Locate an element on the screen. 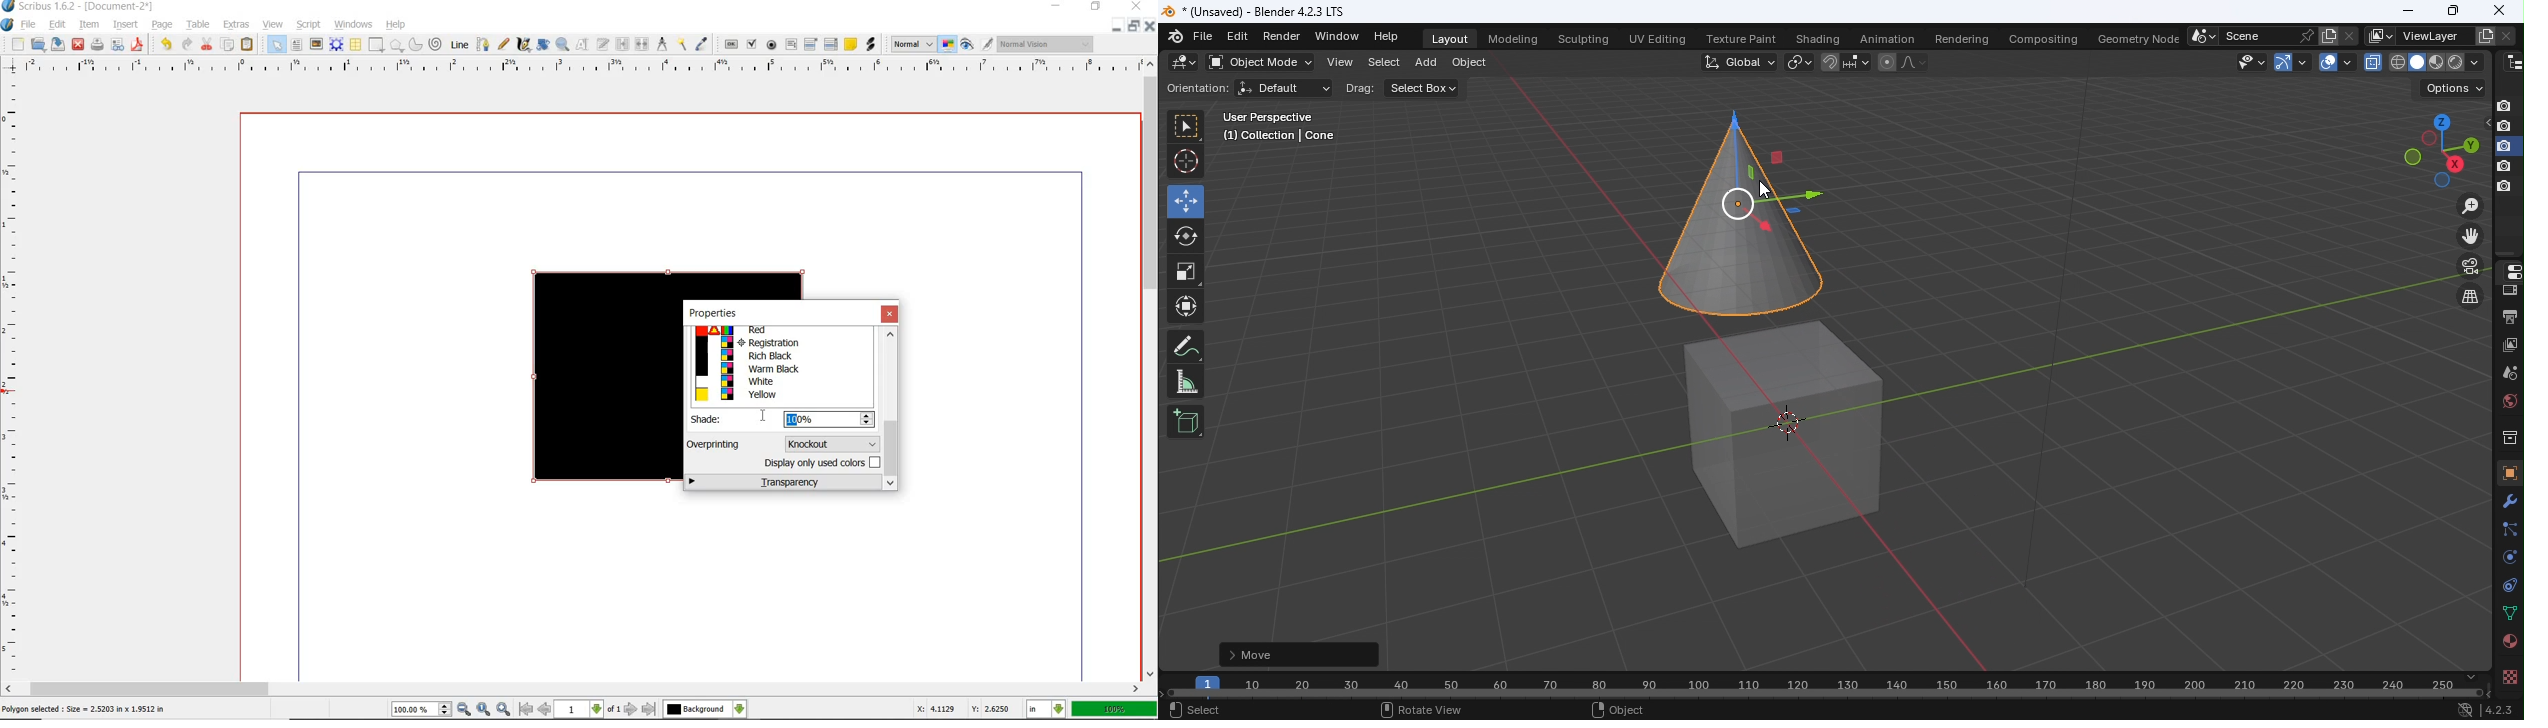 Image resolution: width=2548 pixels, height=728 pixels. properties is located at coordinates (712, 313).